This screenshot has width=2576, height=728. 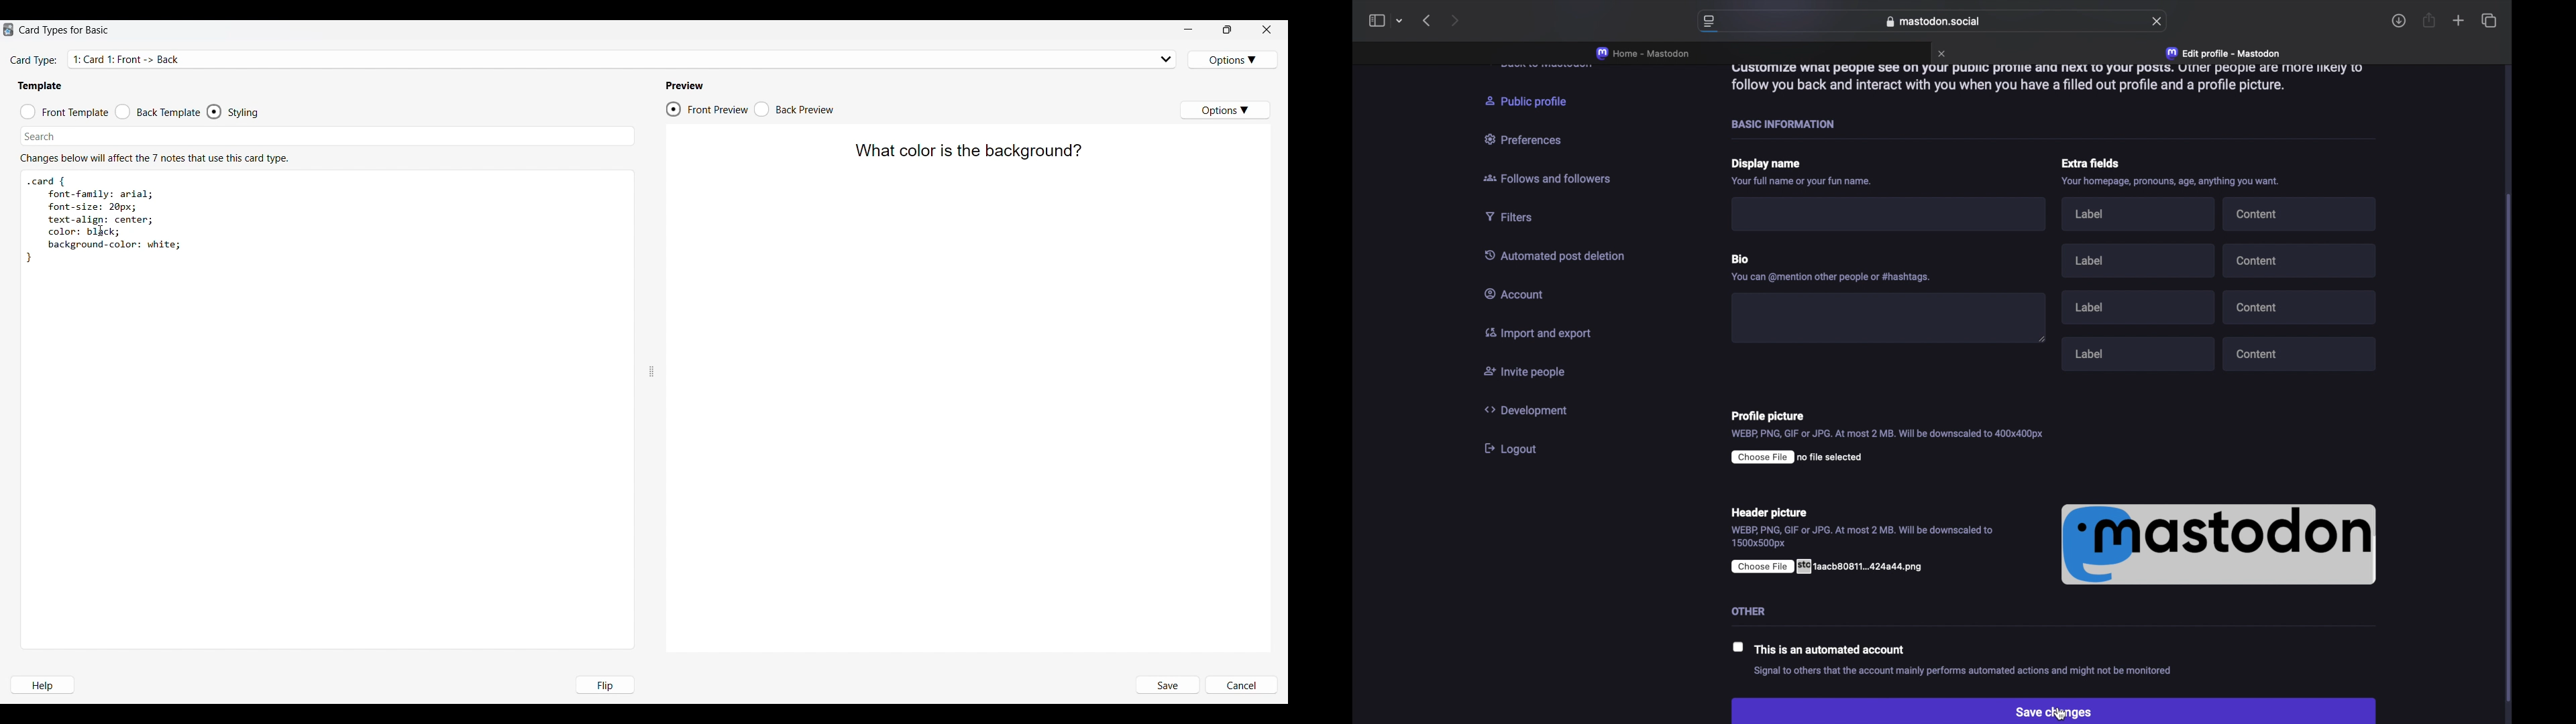 I want to click on Displays card type selected, so click(x=624, y=58).